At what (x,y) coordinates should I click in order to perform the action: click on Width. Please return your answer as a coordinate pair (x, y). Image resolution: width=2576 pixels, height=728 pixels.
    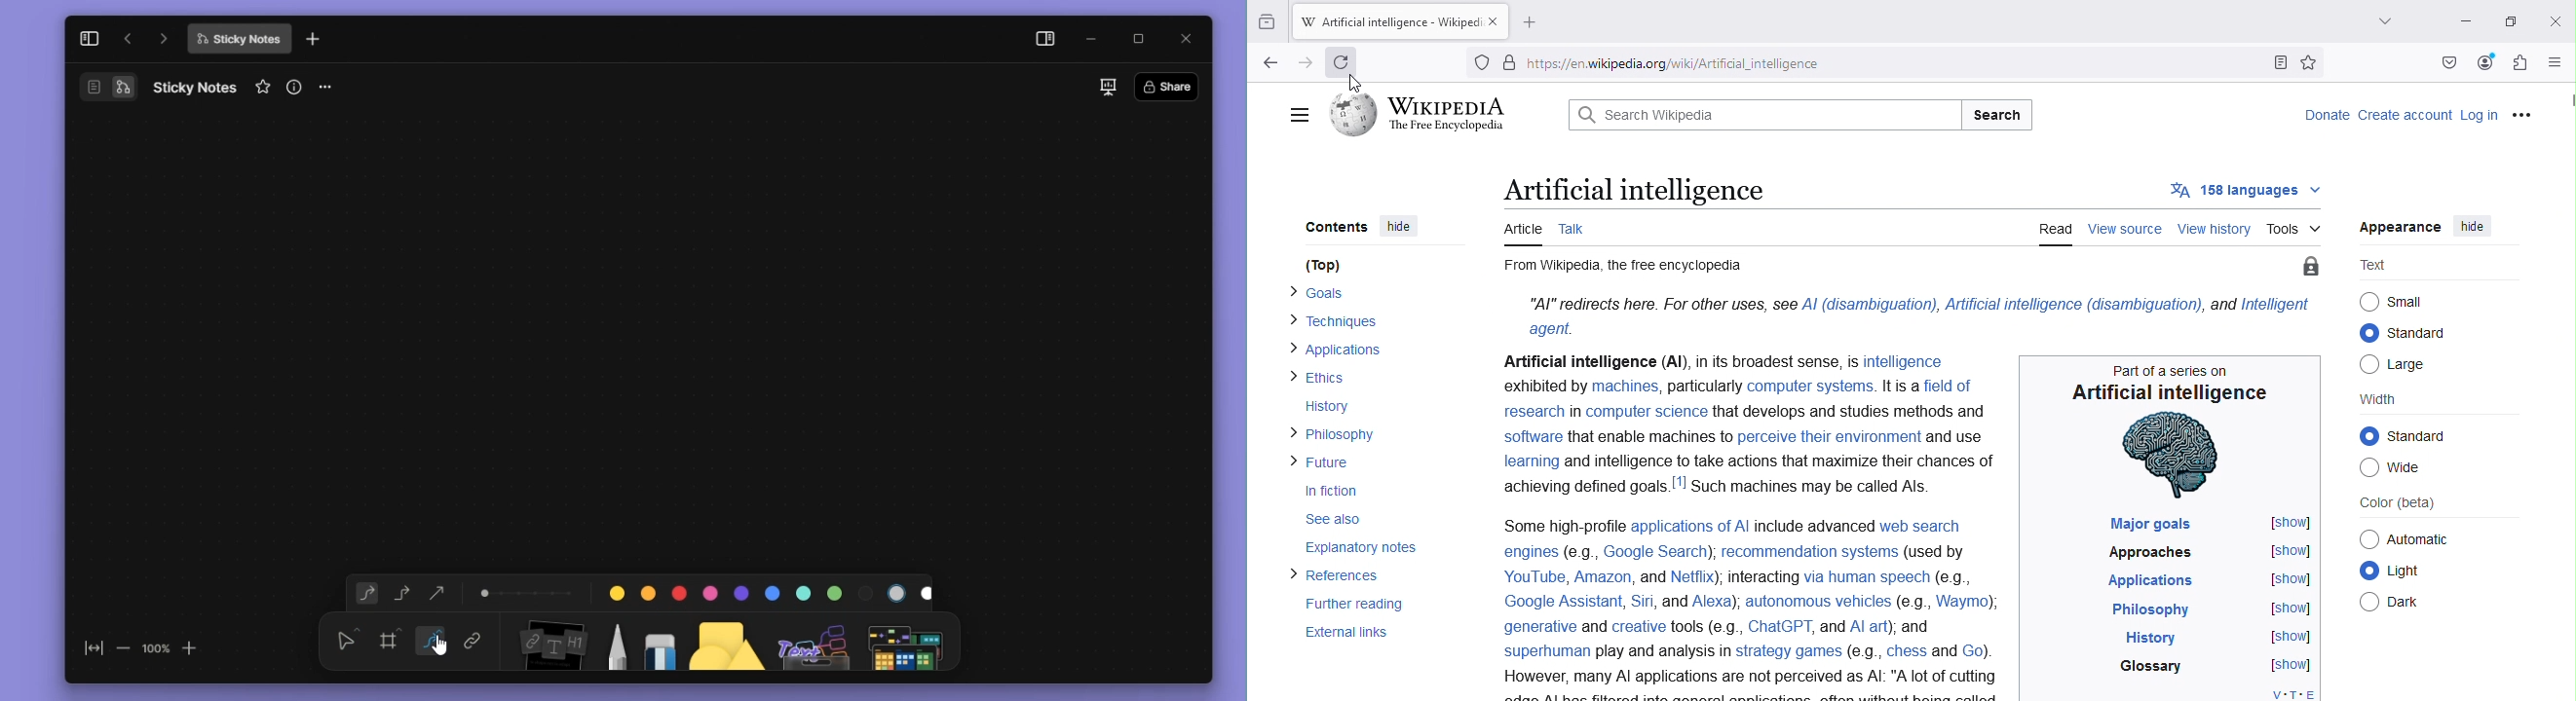
    Looking at the image, I should click on (2383, 399).